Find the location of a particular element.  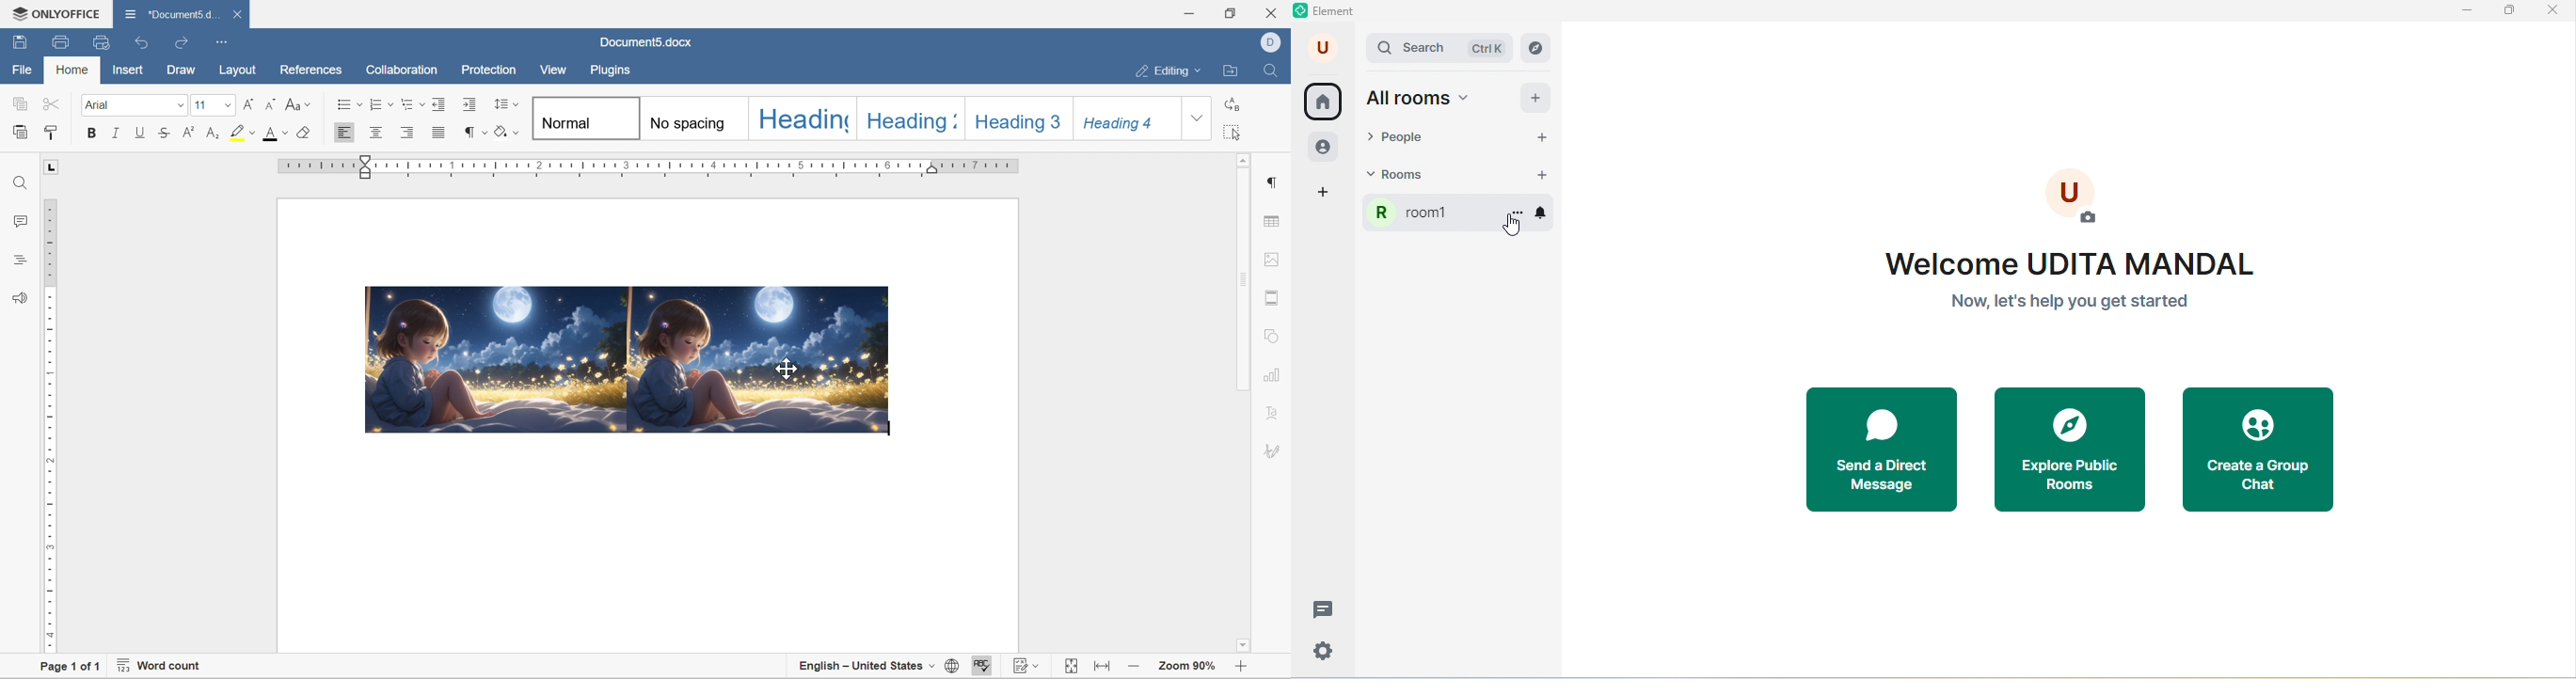

table settings is located at coordinates (1274, 222).